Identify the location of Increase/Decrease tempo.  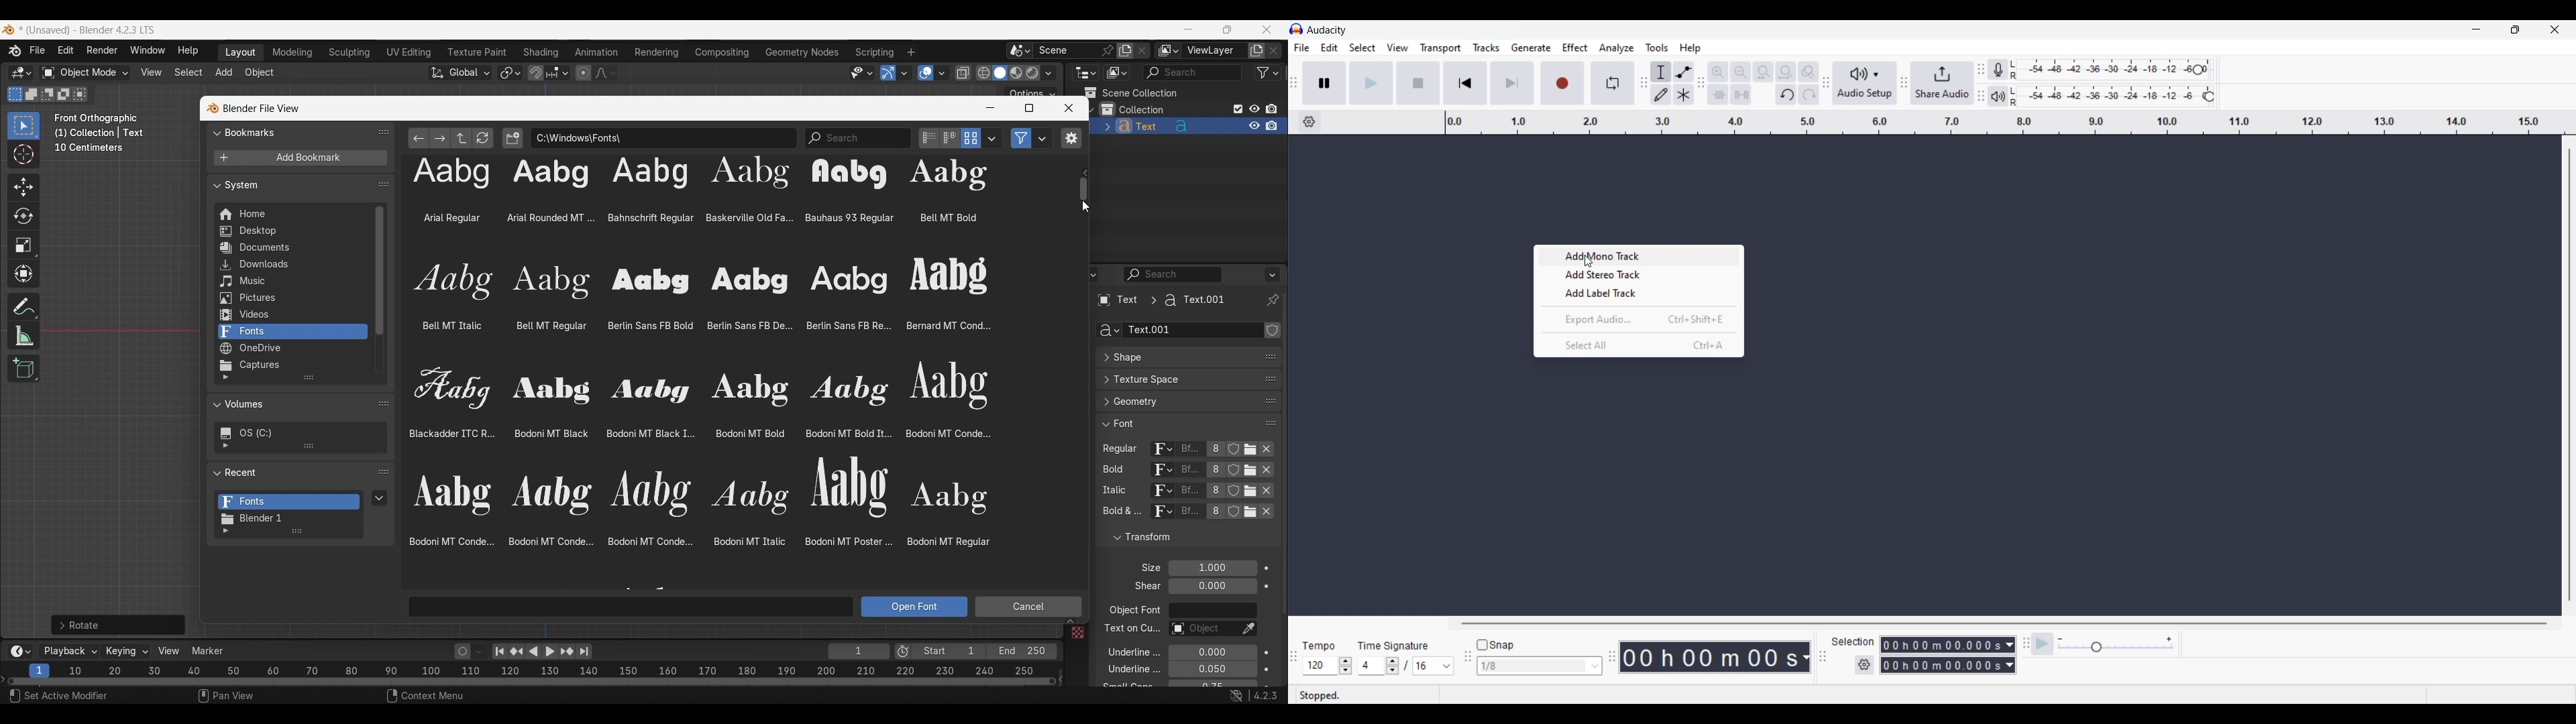
(1346, 666).